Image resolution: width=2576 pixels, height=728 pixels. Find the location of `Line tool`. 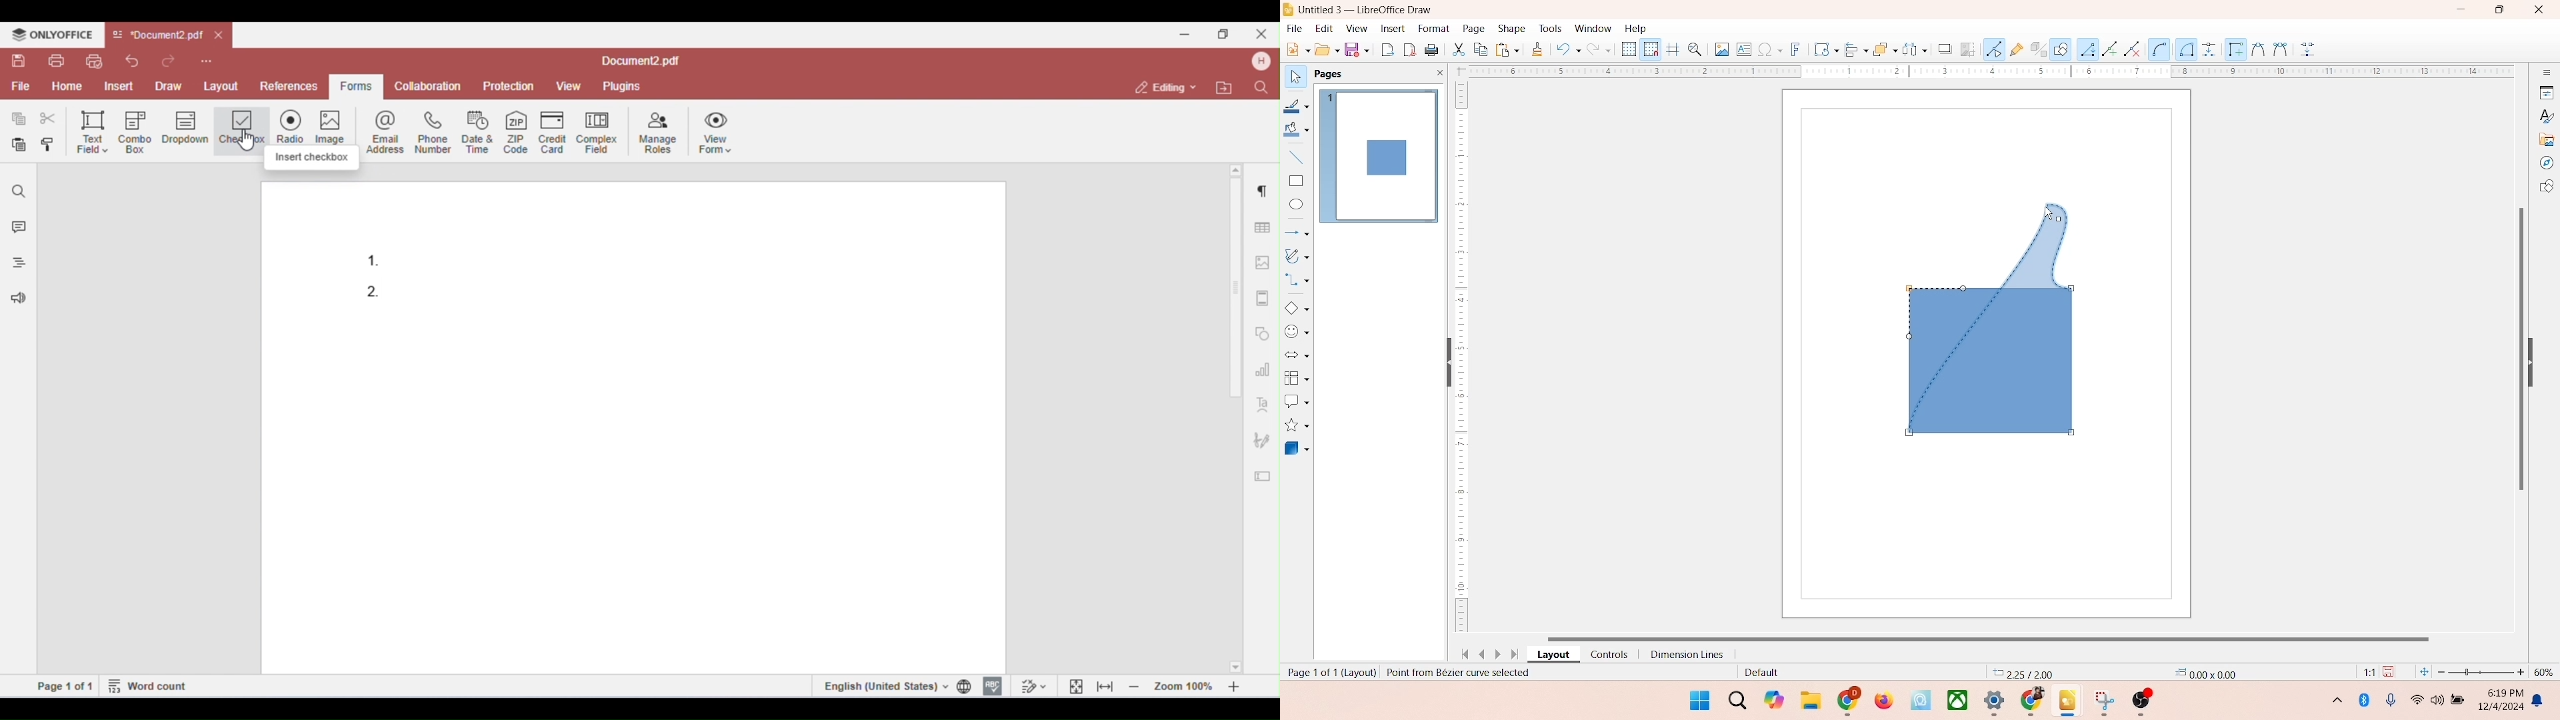

Line tool is located at coordinates (2087, 48).